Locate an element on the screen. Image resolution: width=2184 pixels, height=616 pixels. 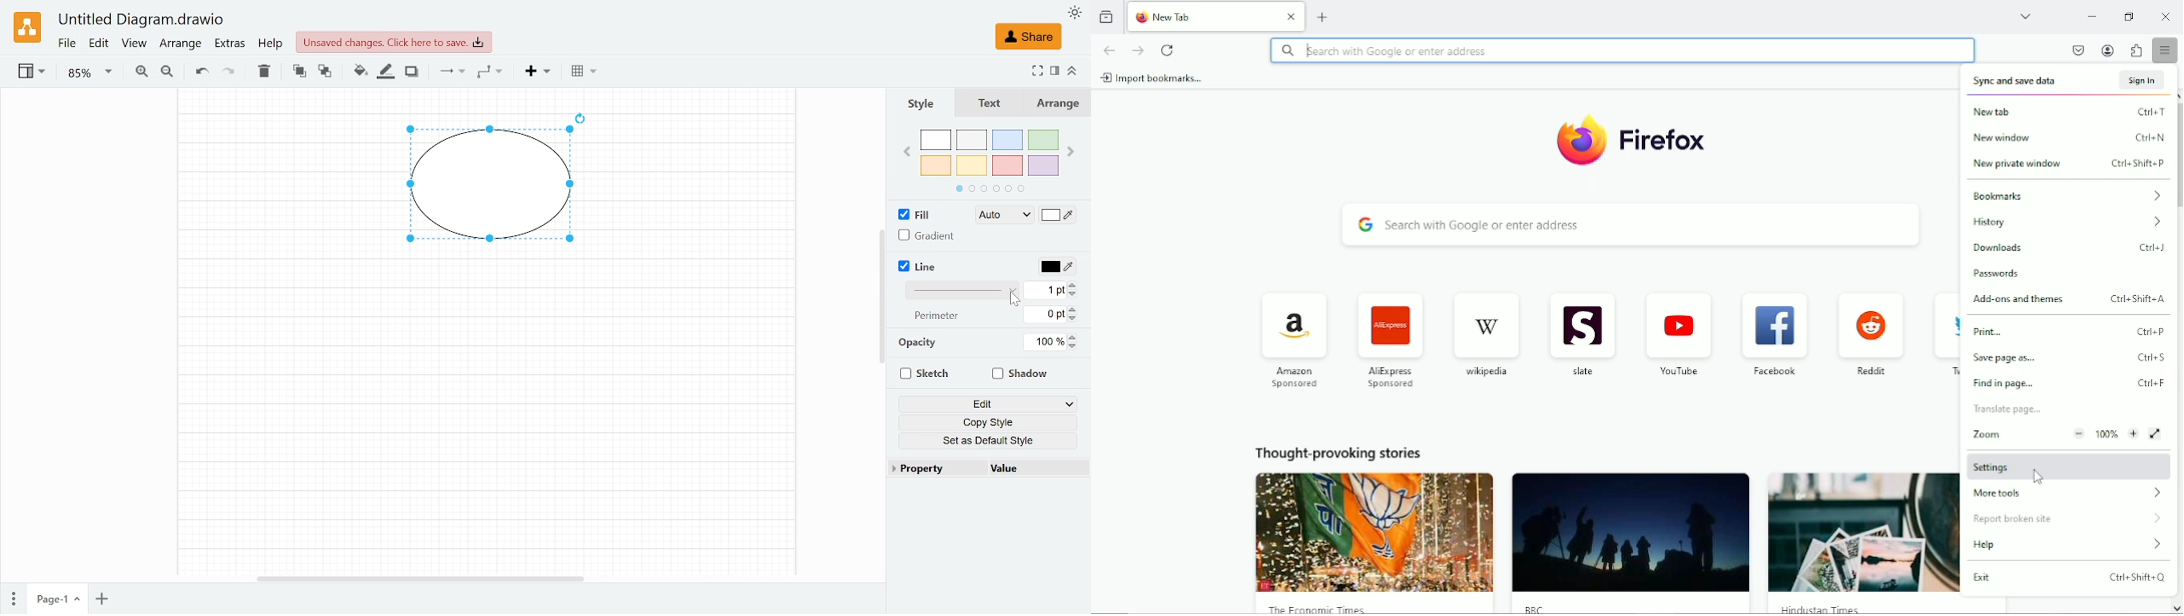
report broken site is located at coordinates (2068, 517).